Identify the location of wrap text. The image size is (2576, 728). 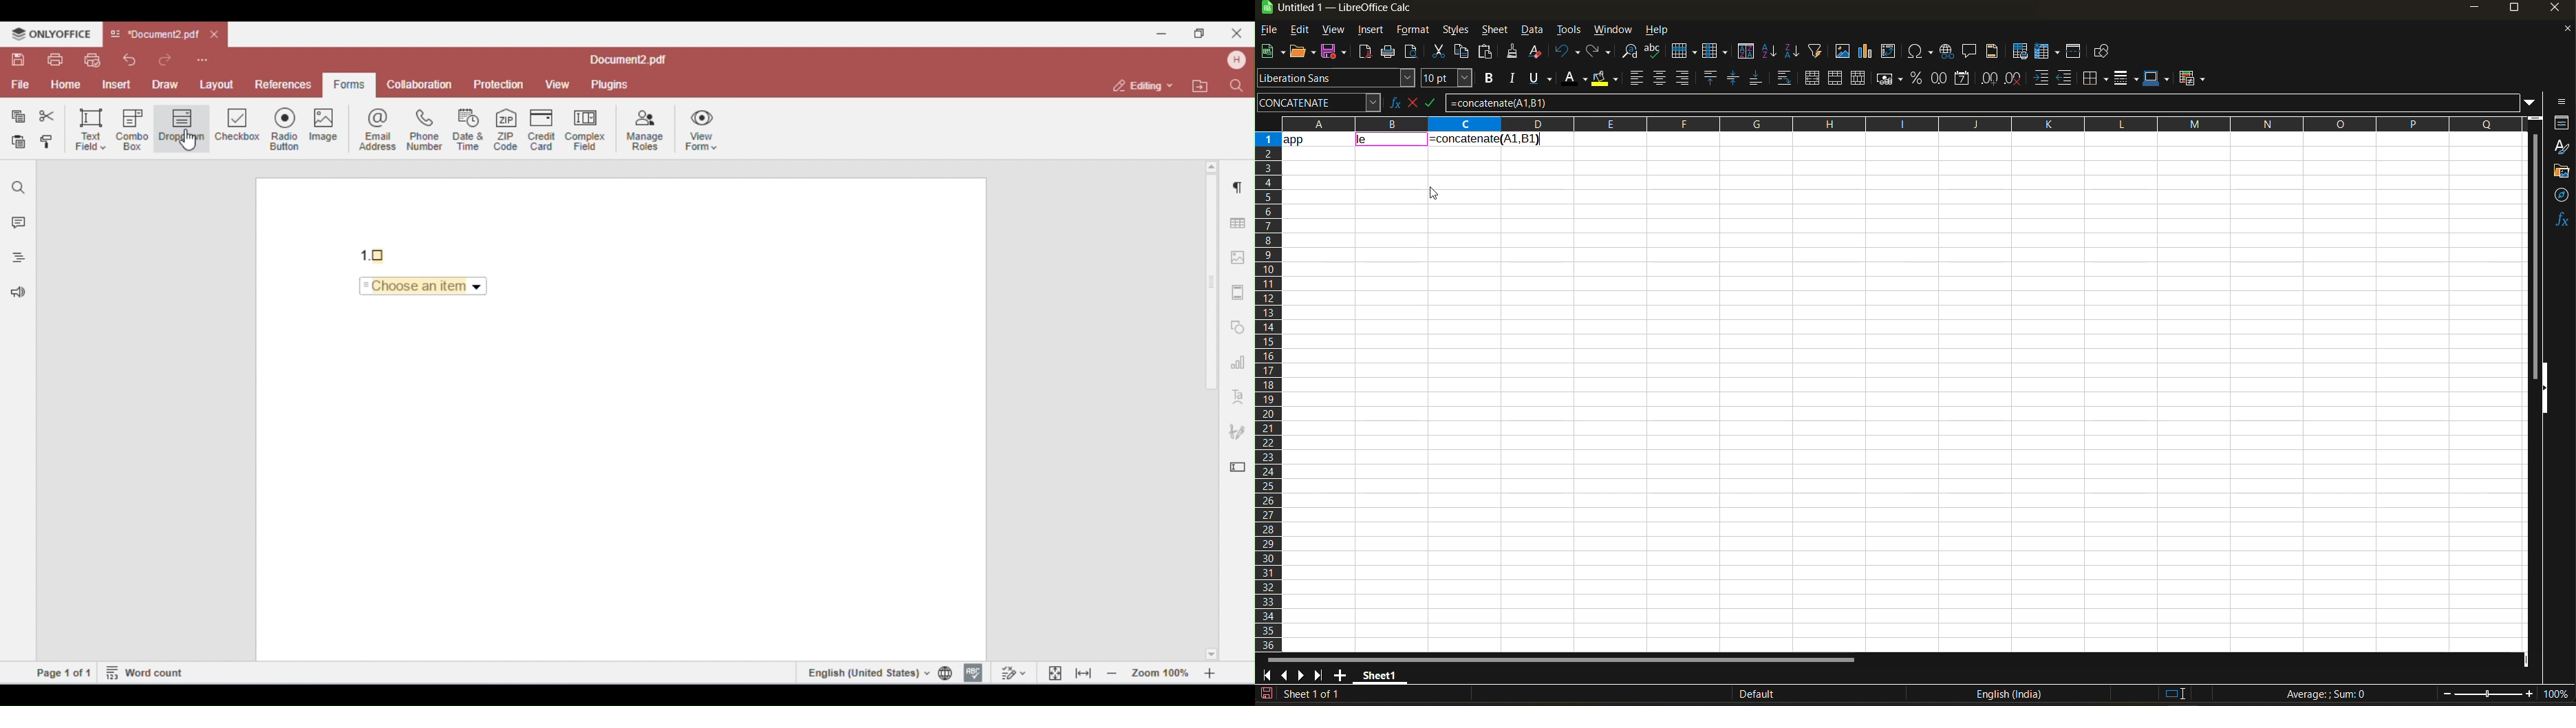
(1783, 79).